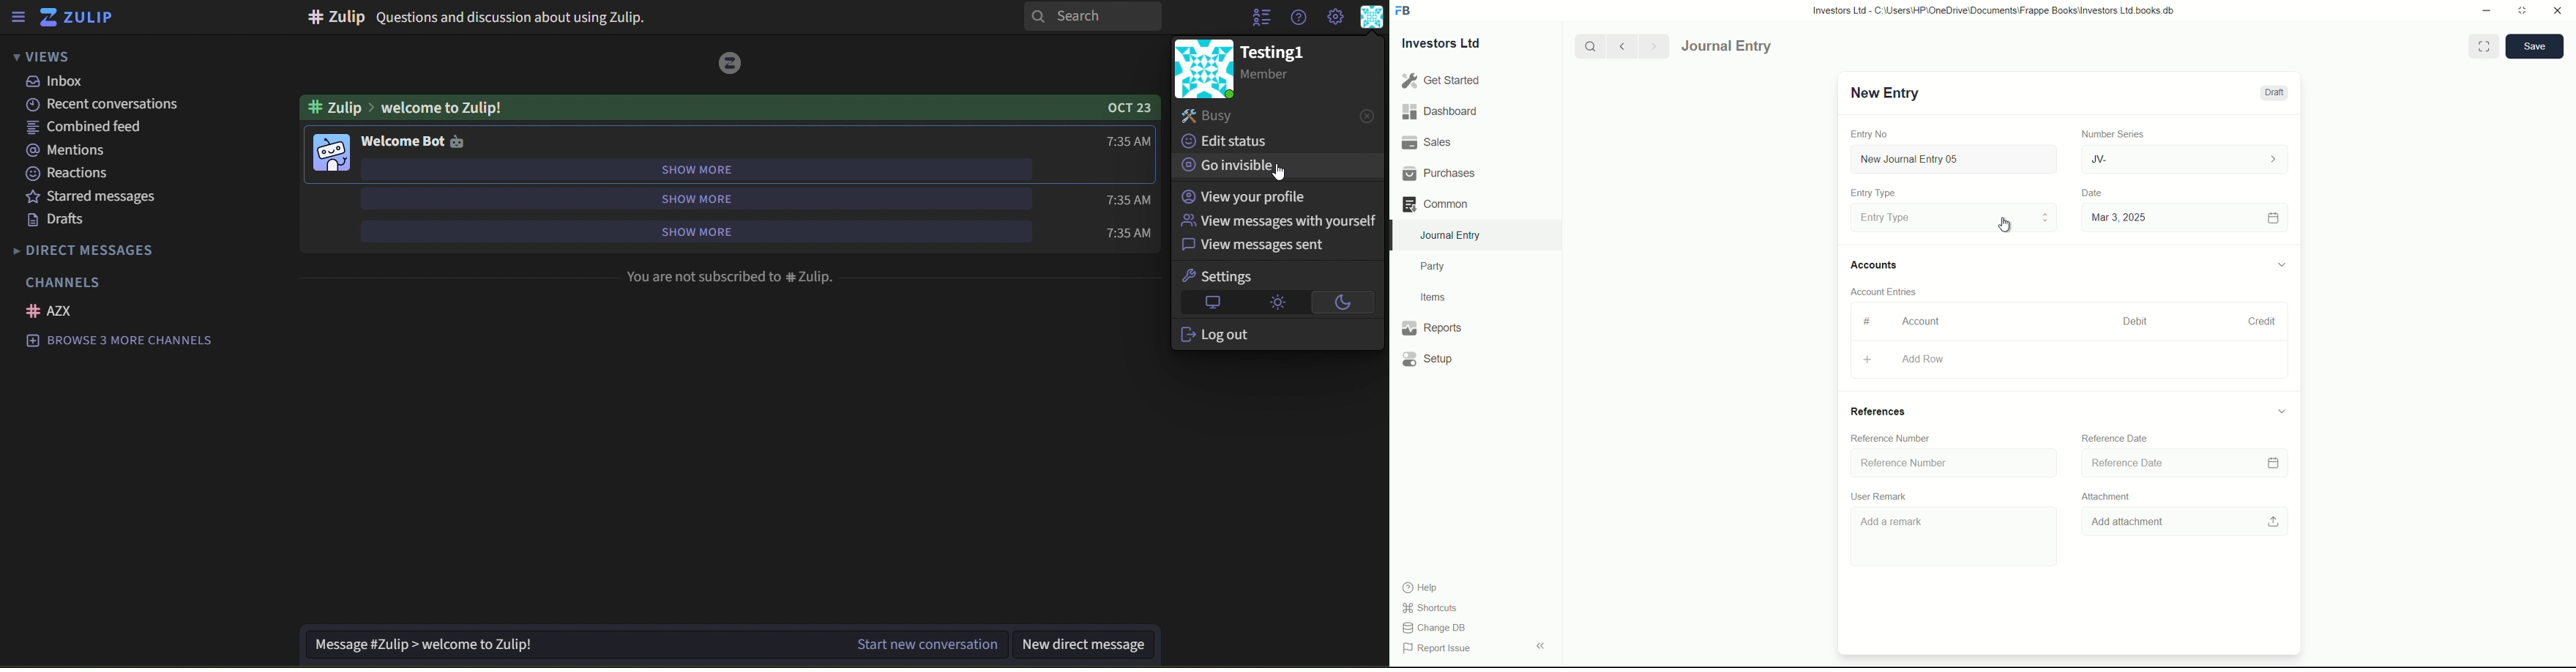 The image size is (2576, 672). Describe the element at coordinates (2485, 46) in the screenshot. I see `Toggle between form and full width` at that location.